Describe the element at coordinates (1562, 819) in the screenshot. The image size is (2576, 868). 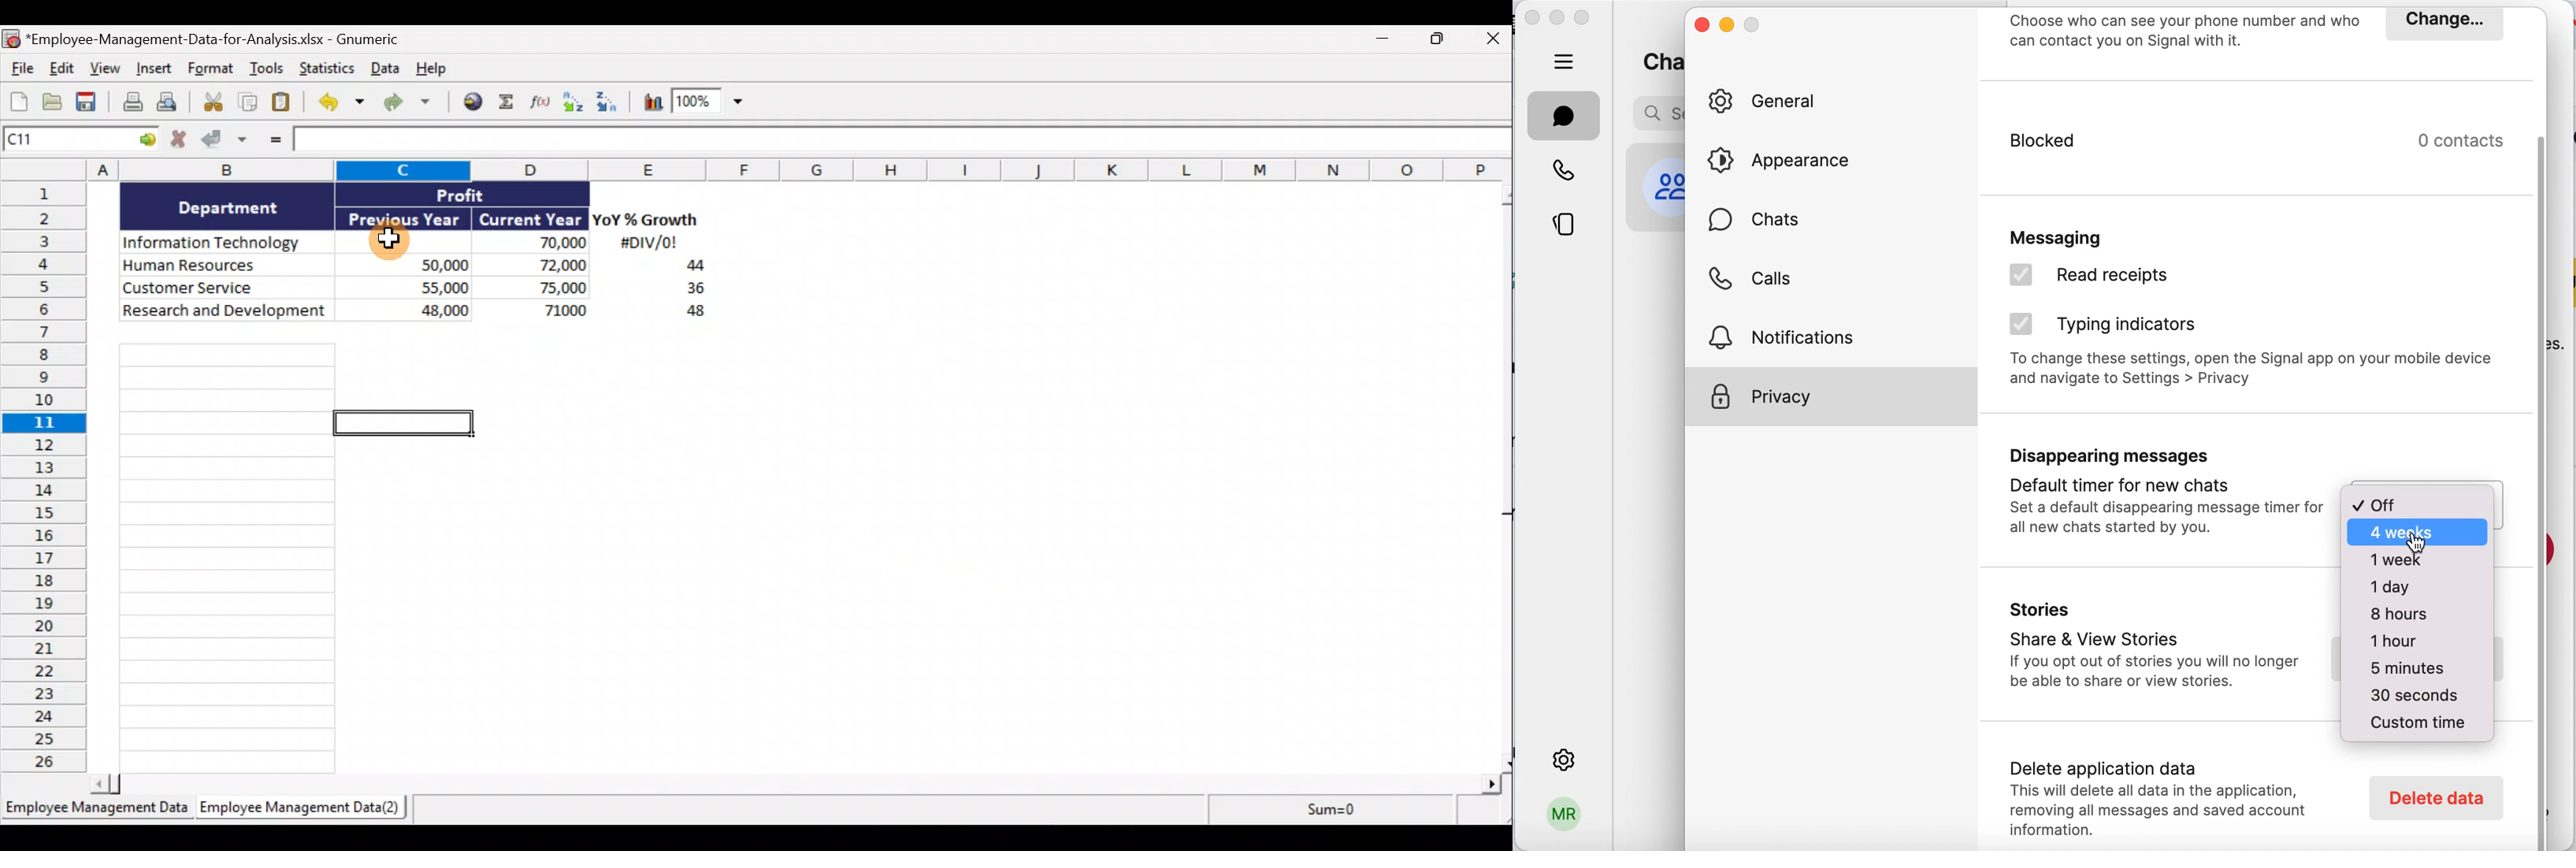
I see `user` at that location.